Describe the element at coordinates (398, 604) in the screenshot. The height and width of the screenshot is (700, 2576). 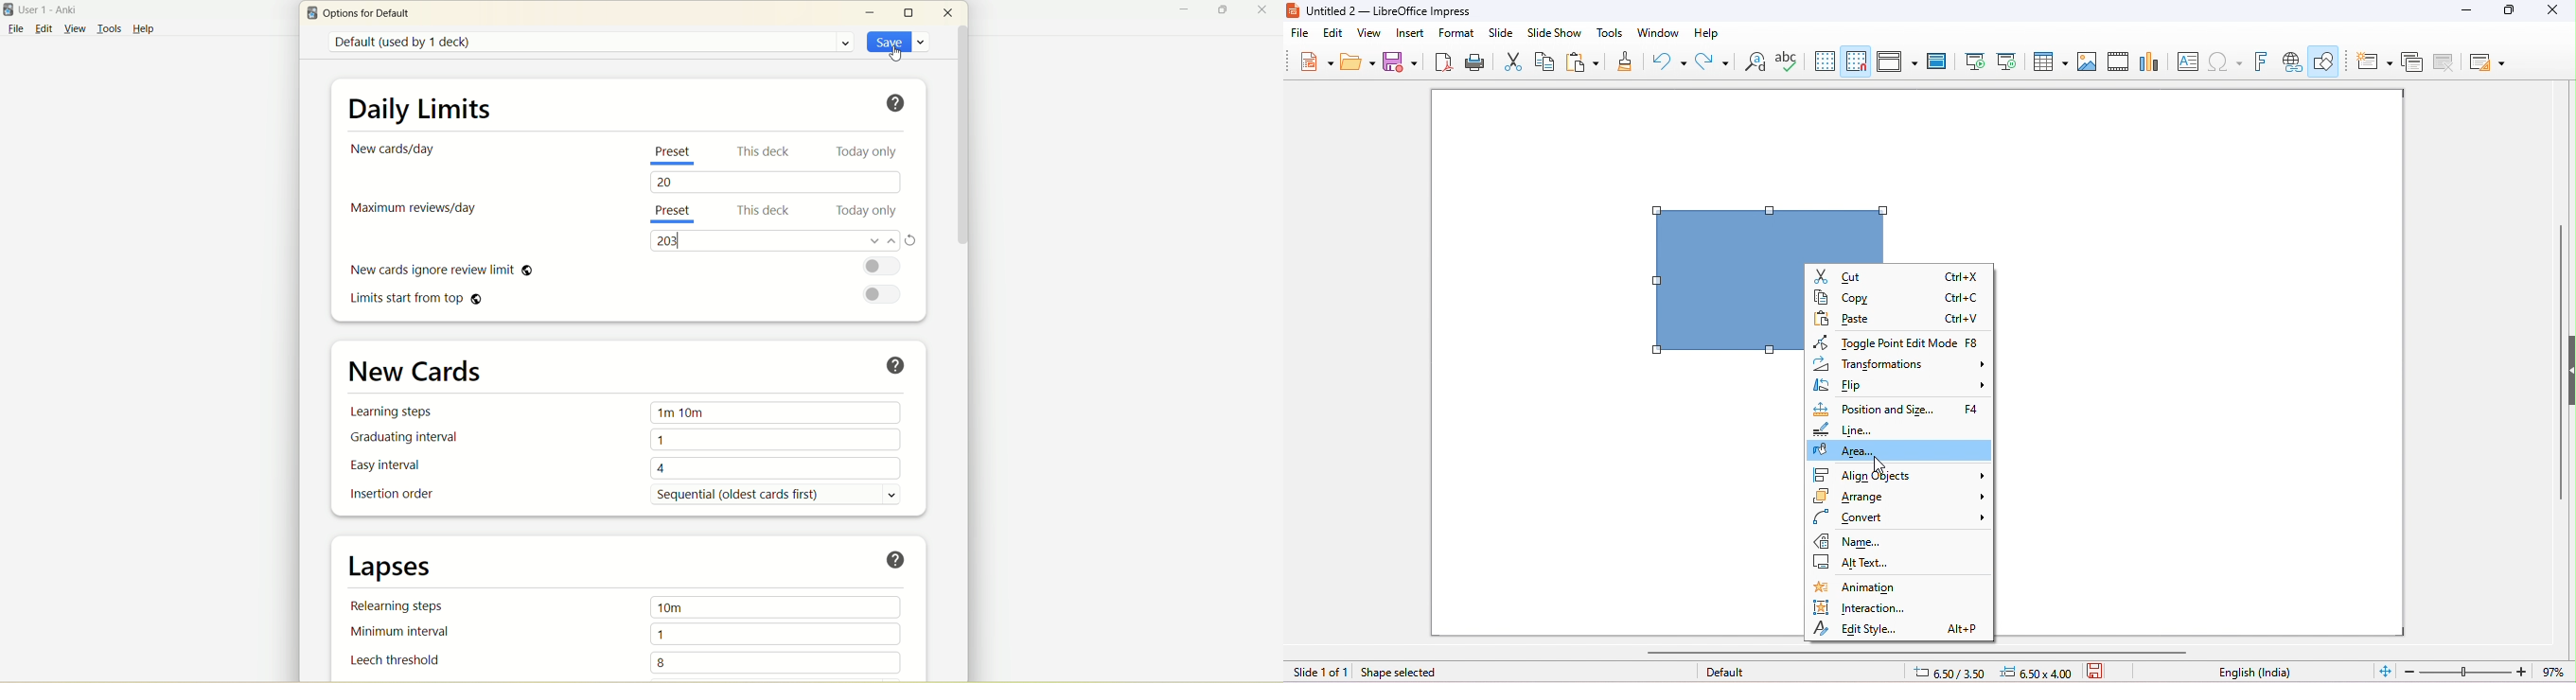
I see `relearning steps` at that location.